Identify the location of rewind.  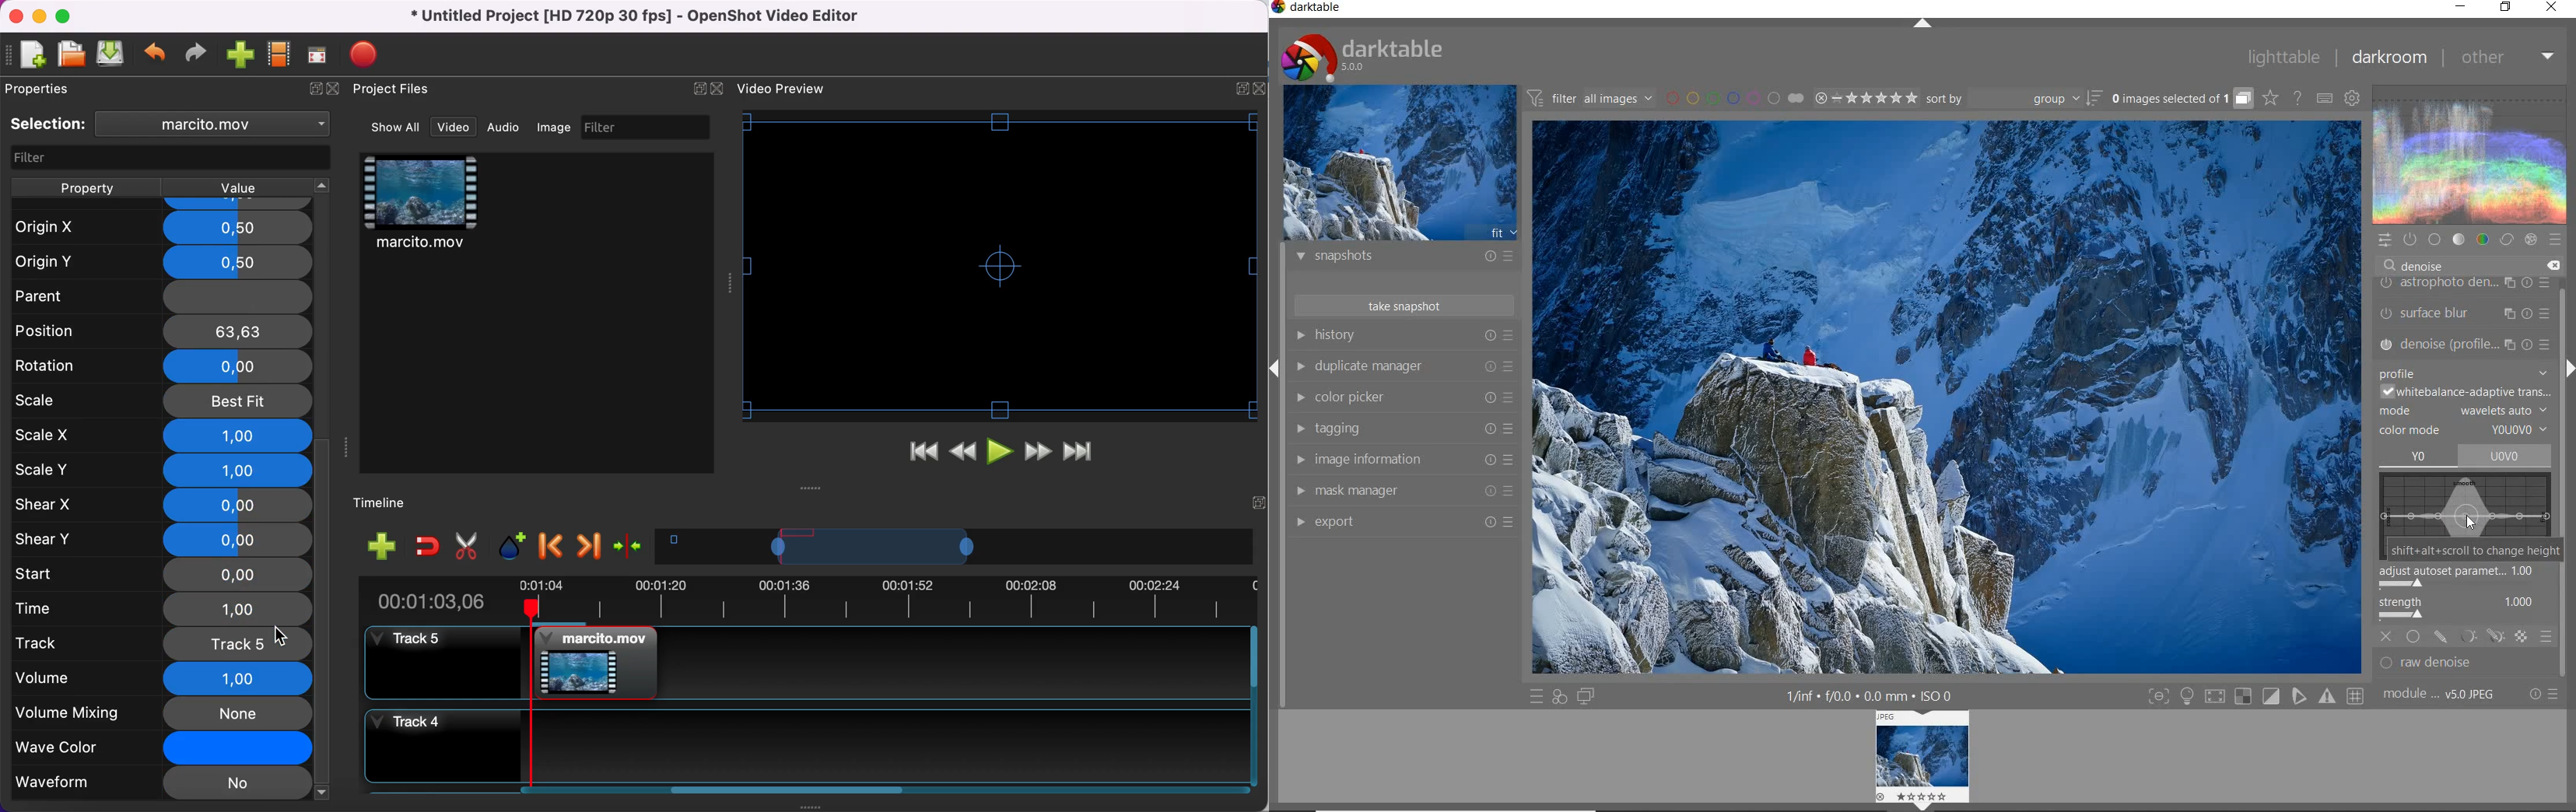
(964, 455).